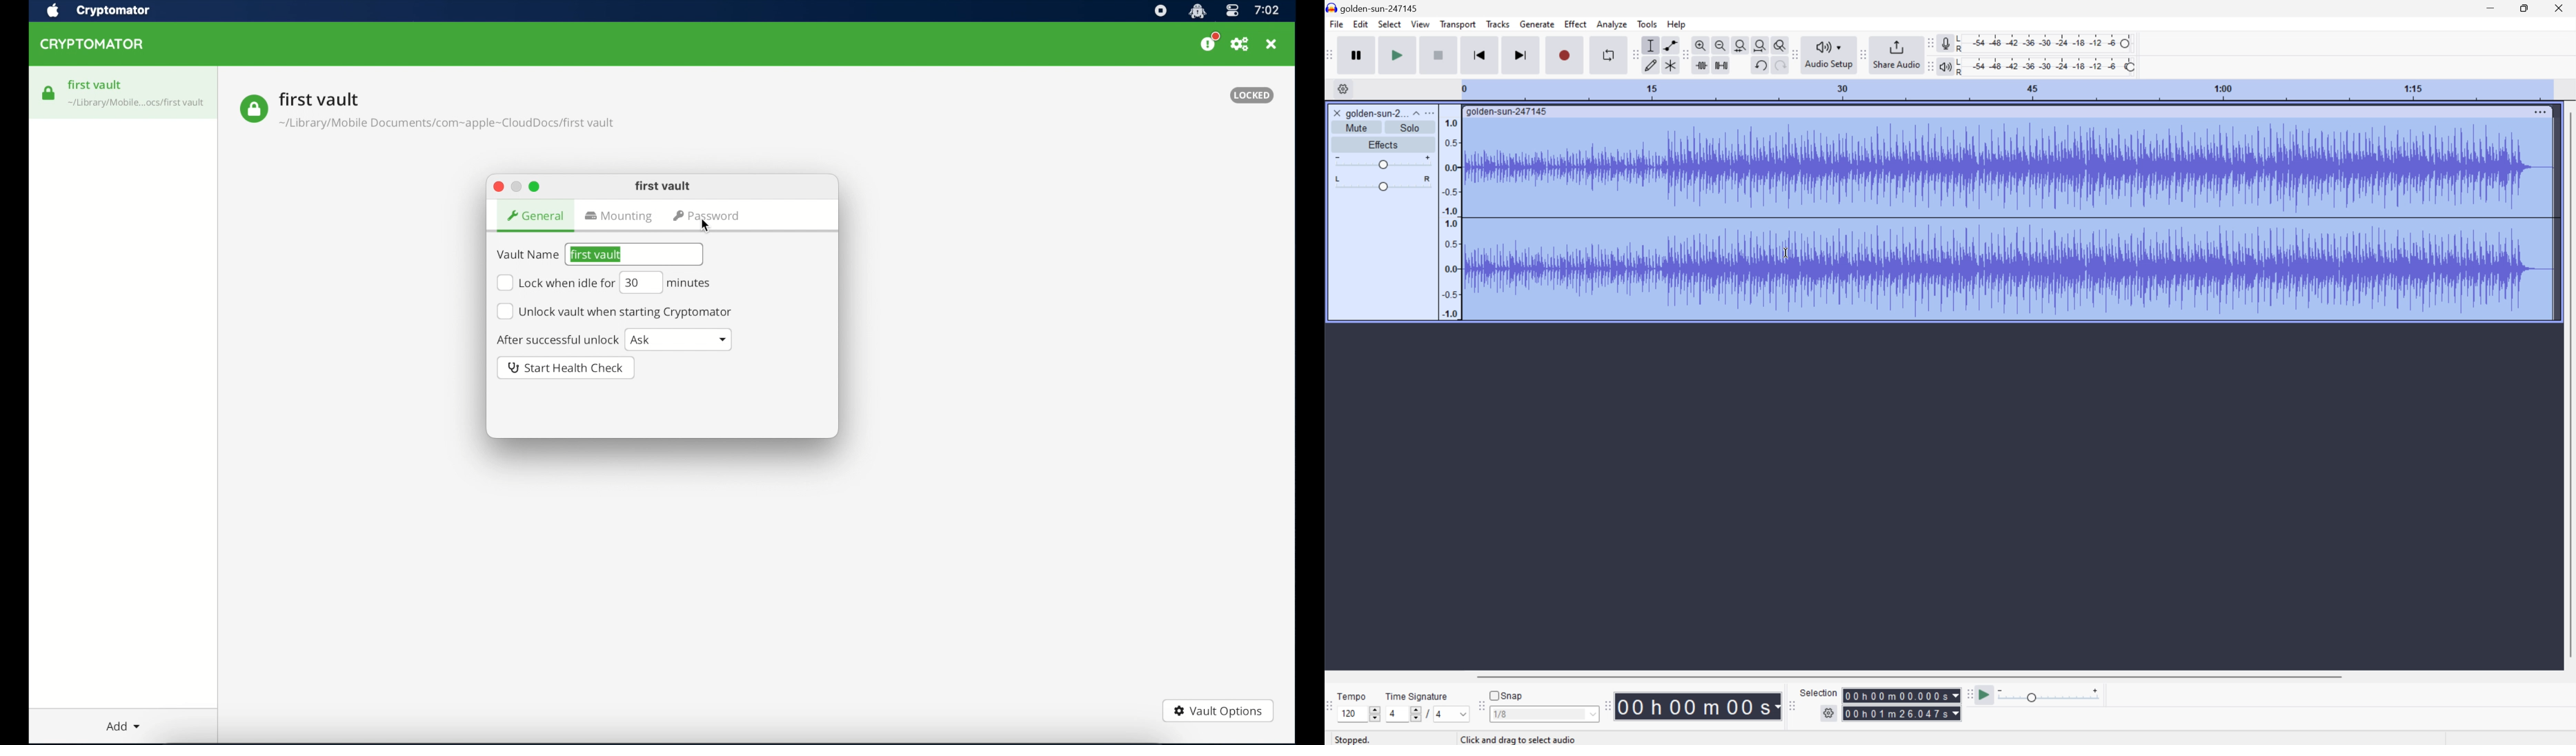 This screenshot has height=756, width=2576. I want to click on Tracks, so click(1498, 23).